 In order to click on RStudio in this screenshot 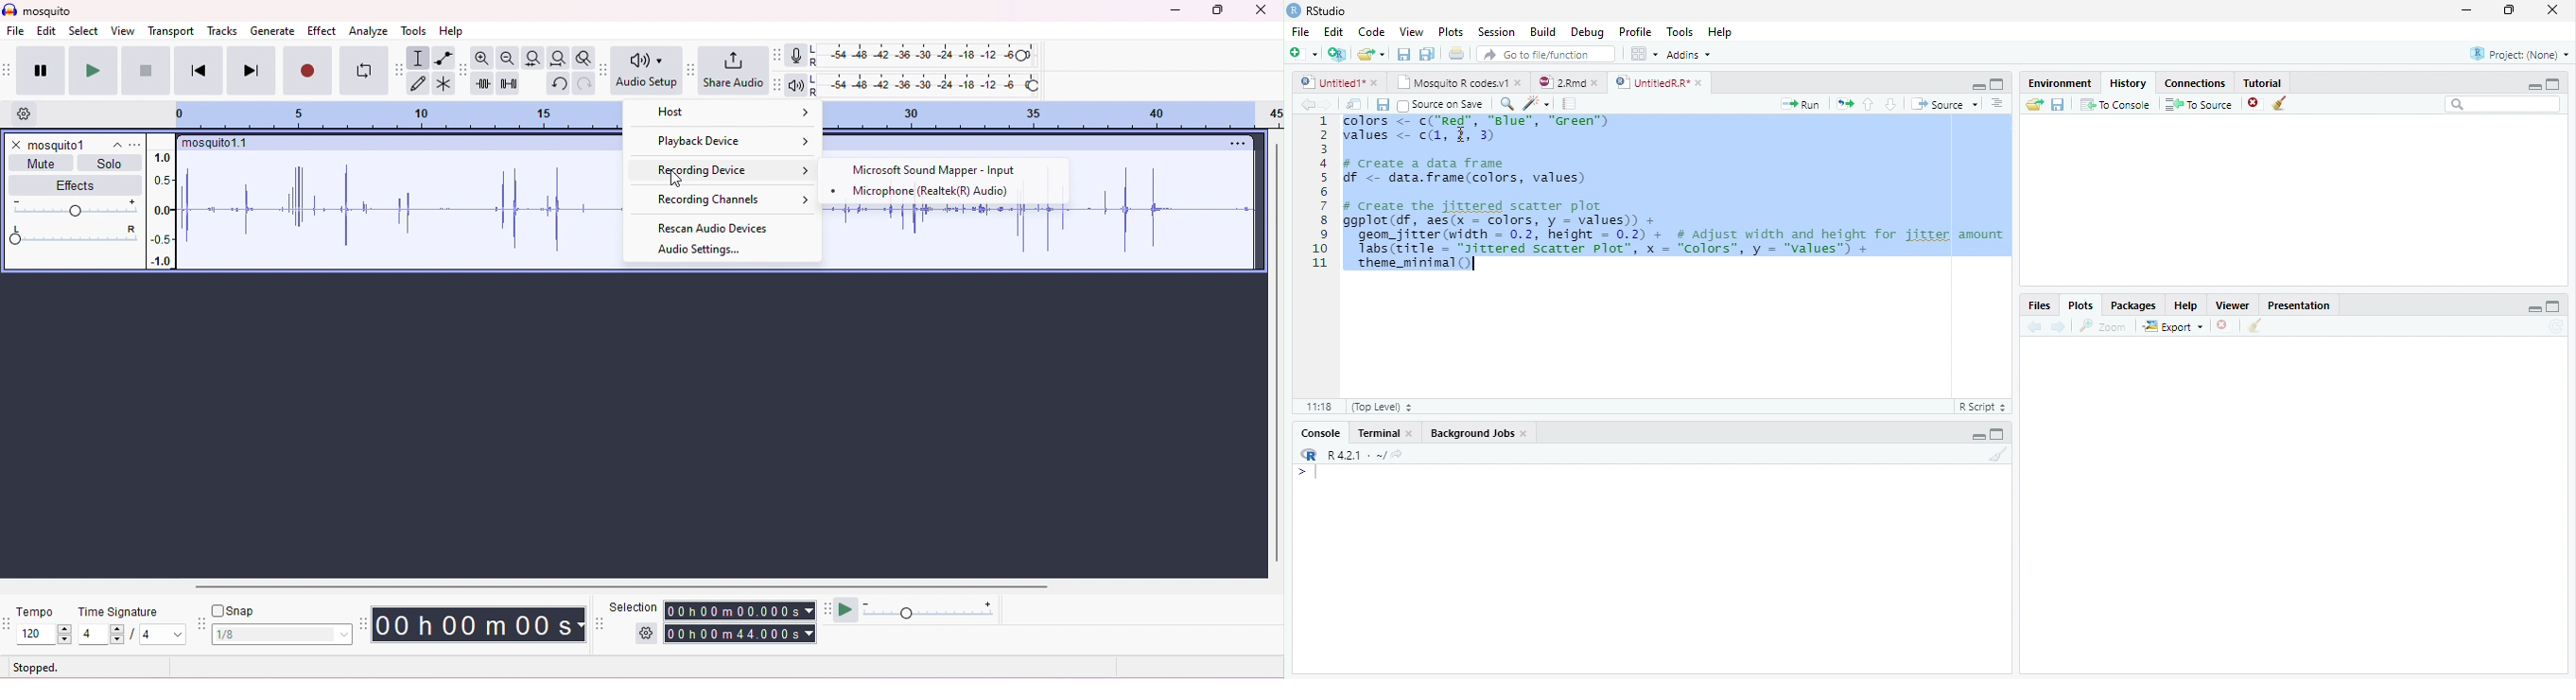, I will do `click(1317, 11)`.